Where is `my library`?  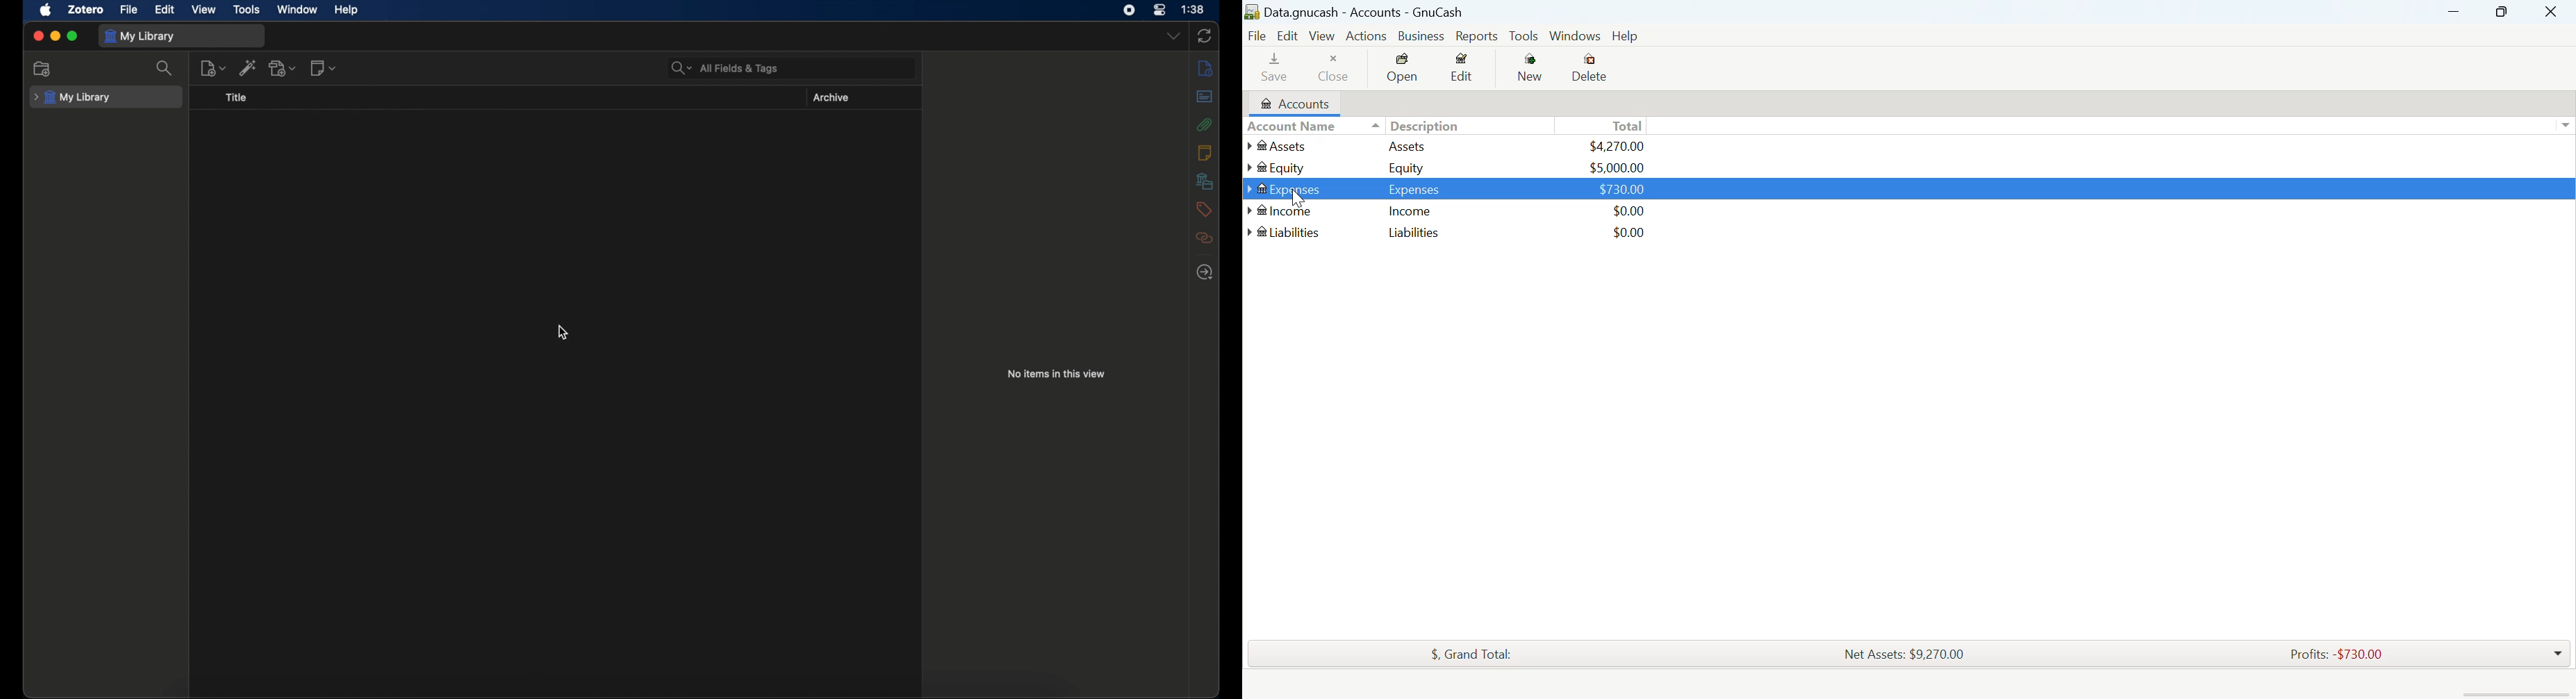
my library is located at coordinates (74, 97).